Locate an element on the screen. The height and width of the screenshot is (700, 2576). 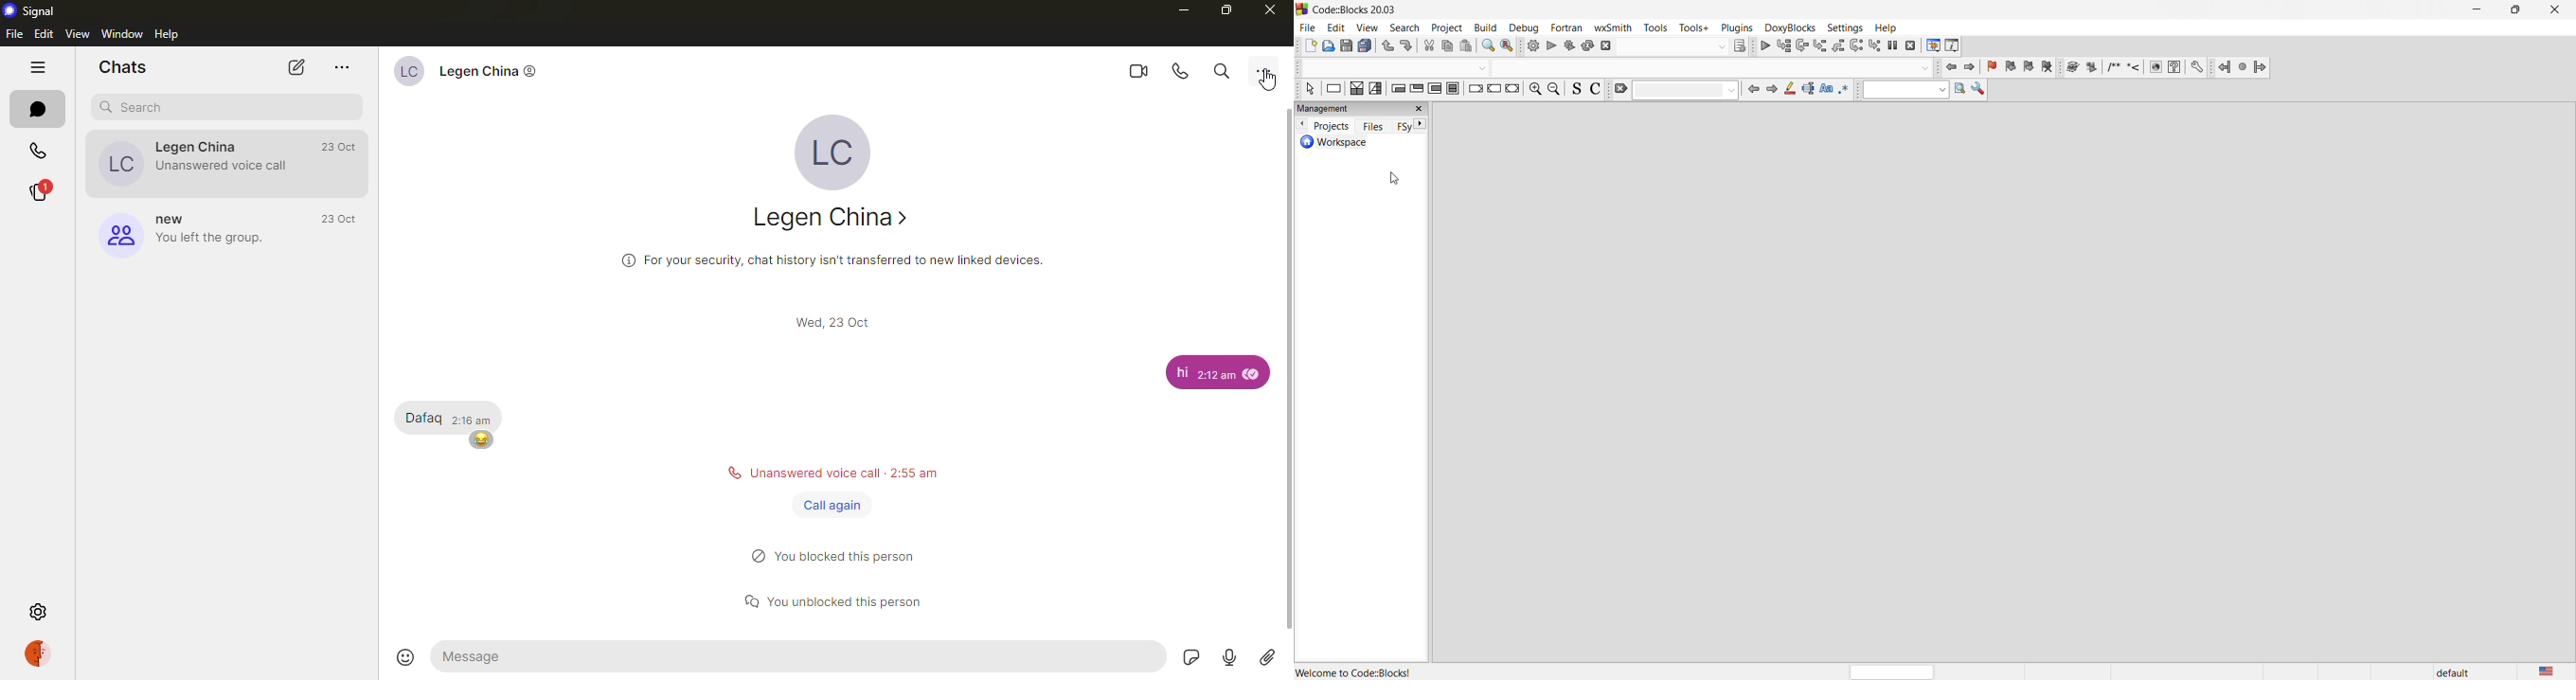
project is located at coordinates (1447, 28).